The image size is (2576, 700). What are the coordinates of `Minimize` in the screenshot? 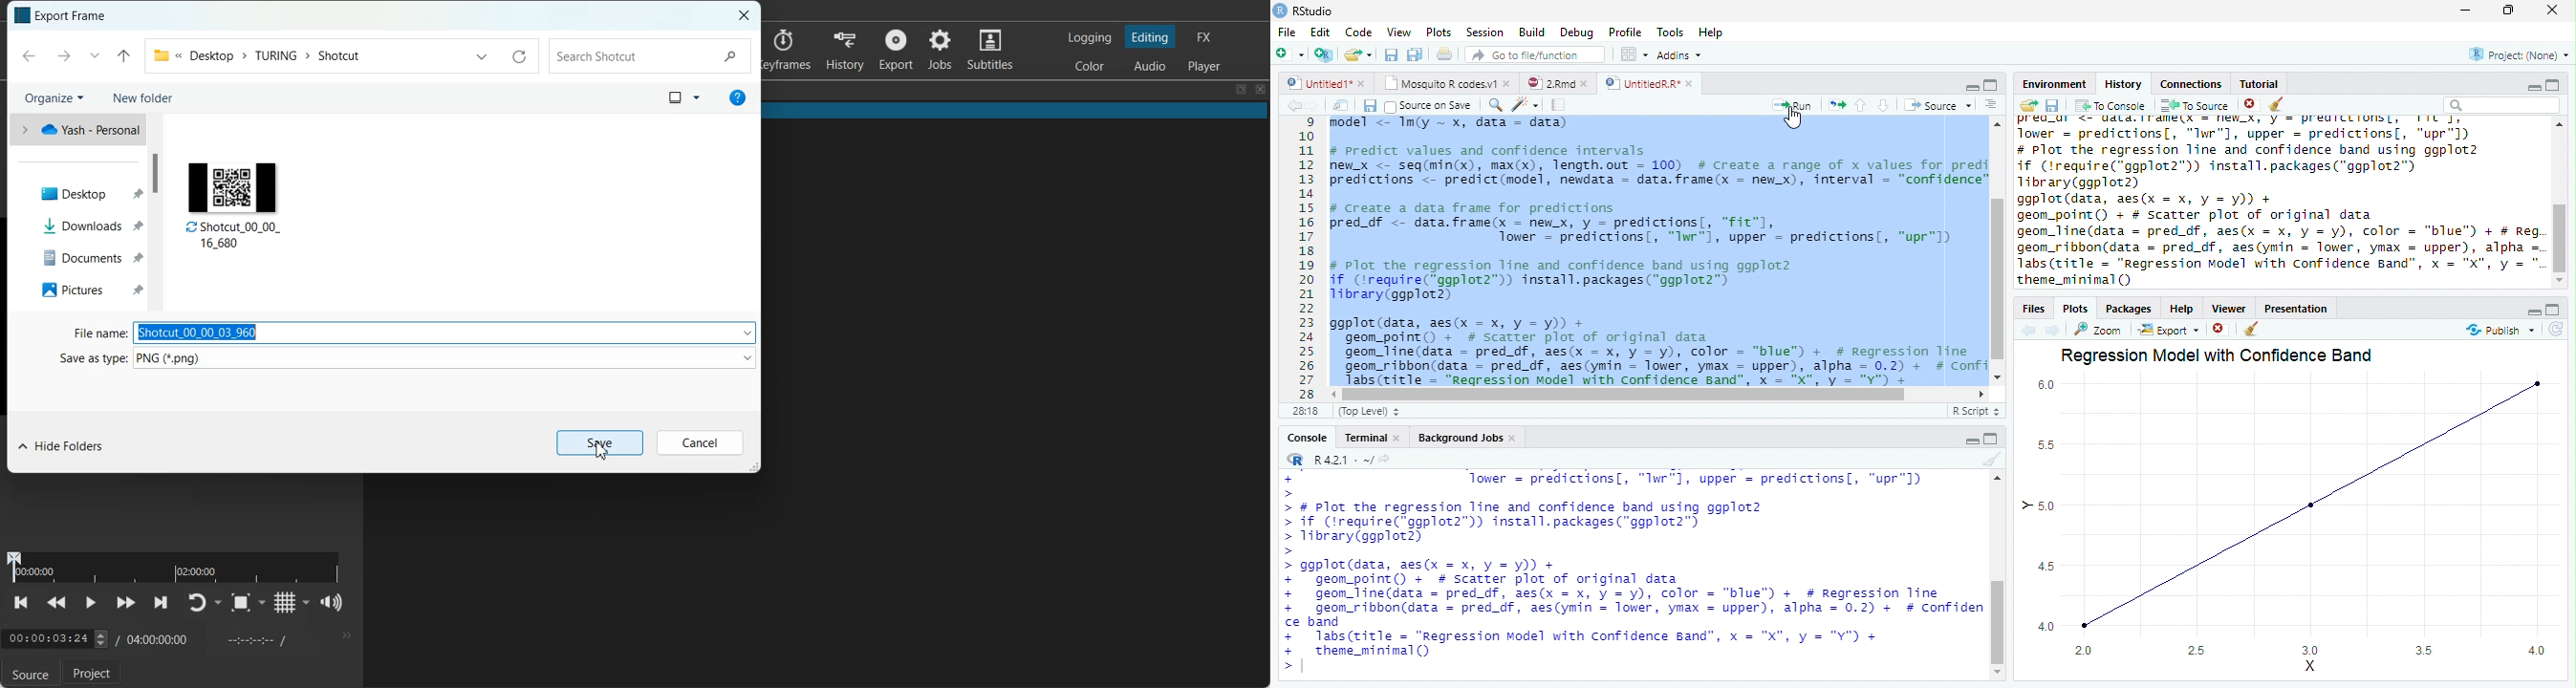 It's located at (1972, 441).